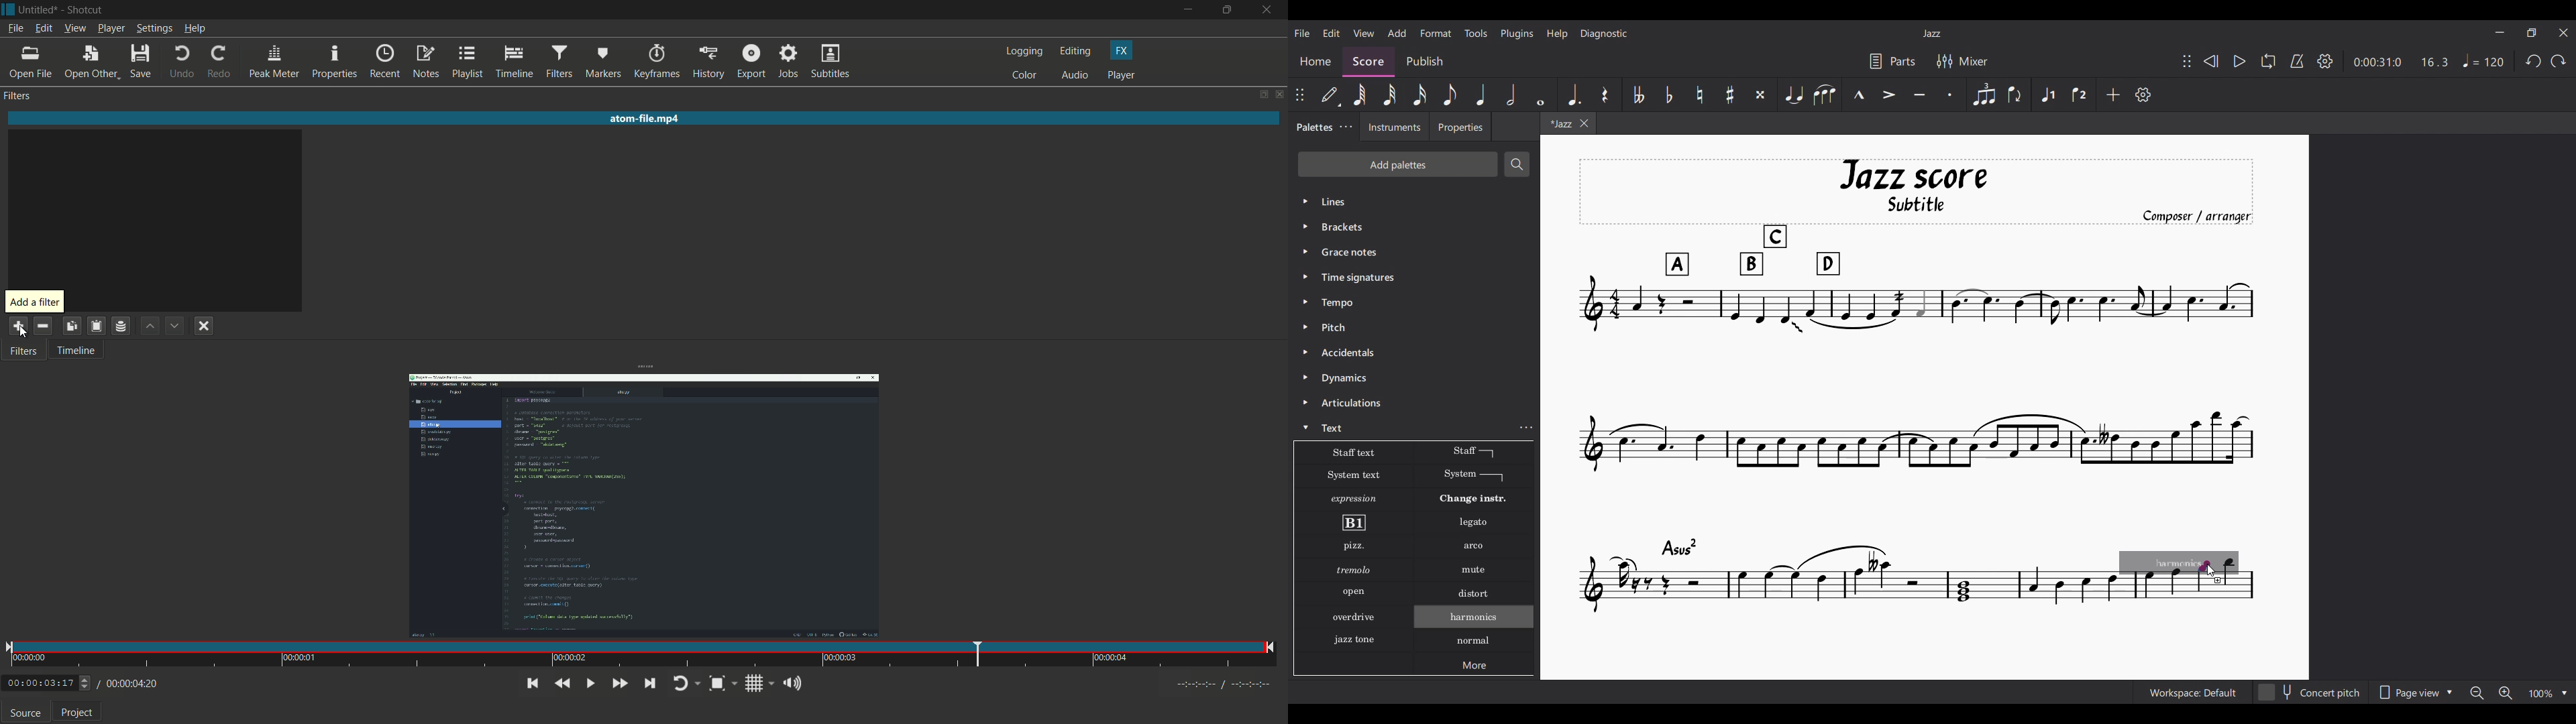 The height and width of the screenshot is (728, 2576). I want to click on Tenuto, so click(1920, 95).